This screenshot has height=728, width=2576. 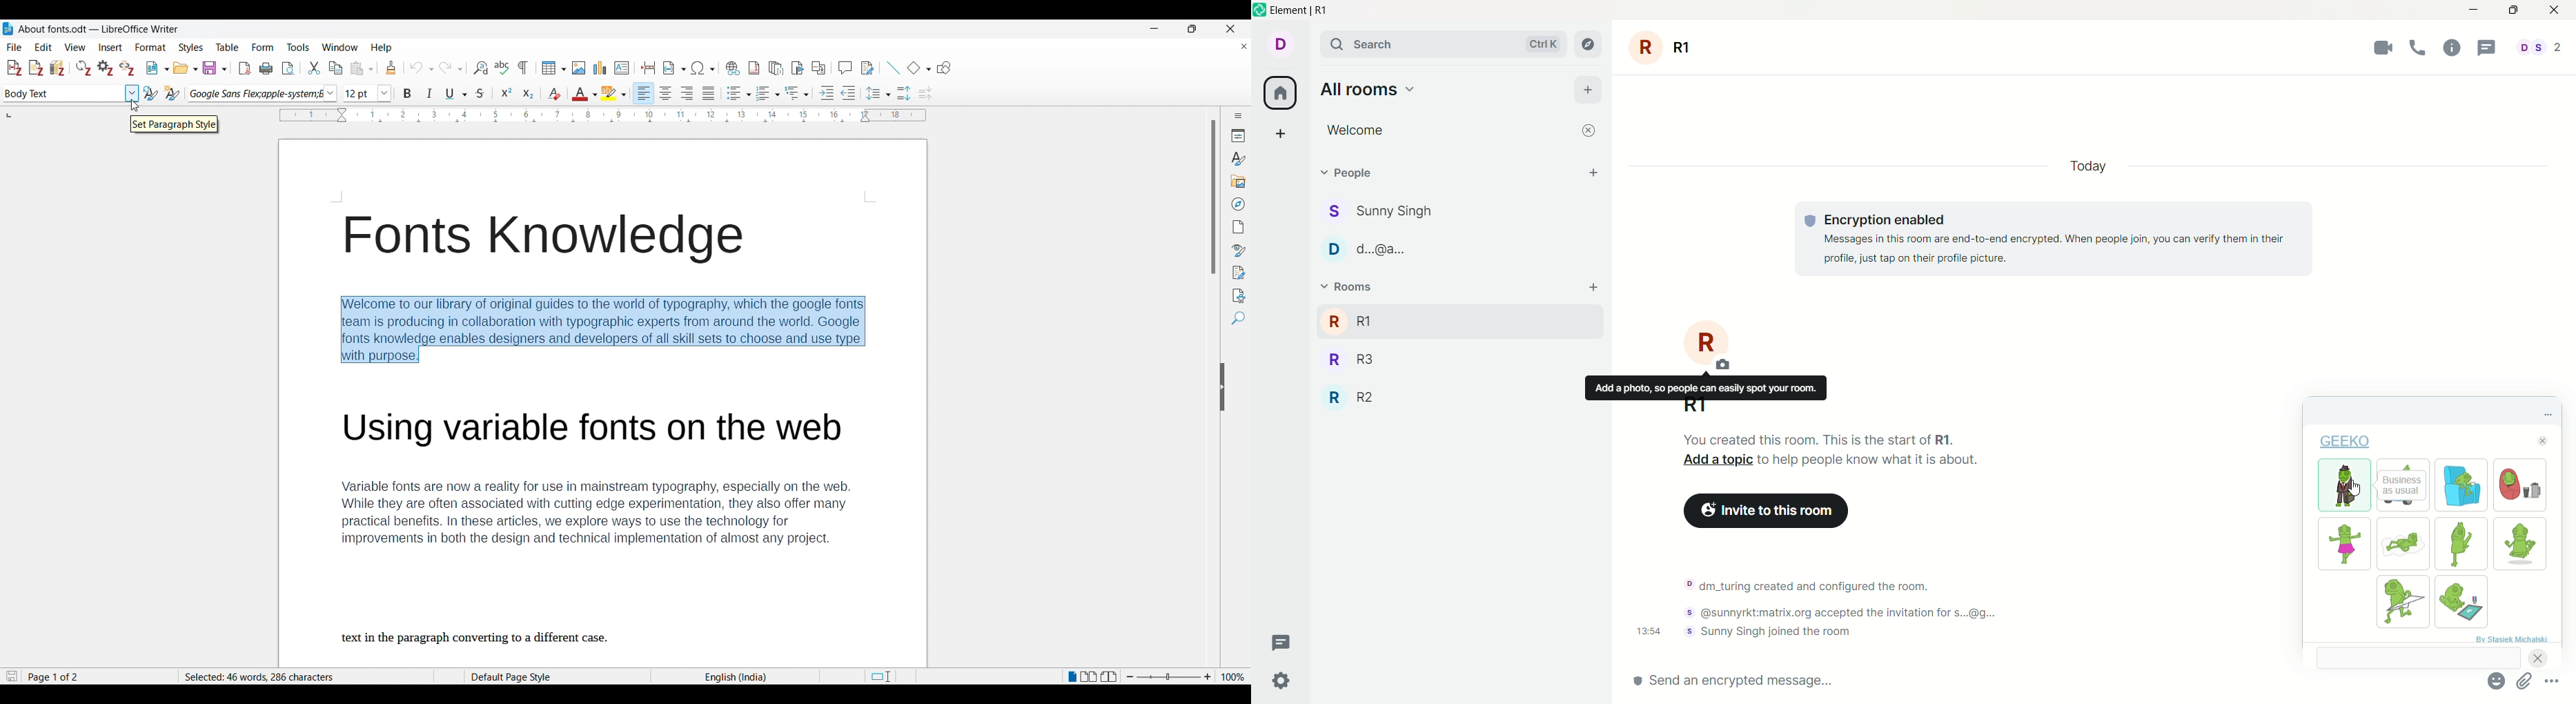 I want to click on File menu, so click(x=14, y=48).